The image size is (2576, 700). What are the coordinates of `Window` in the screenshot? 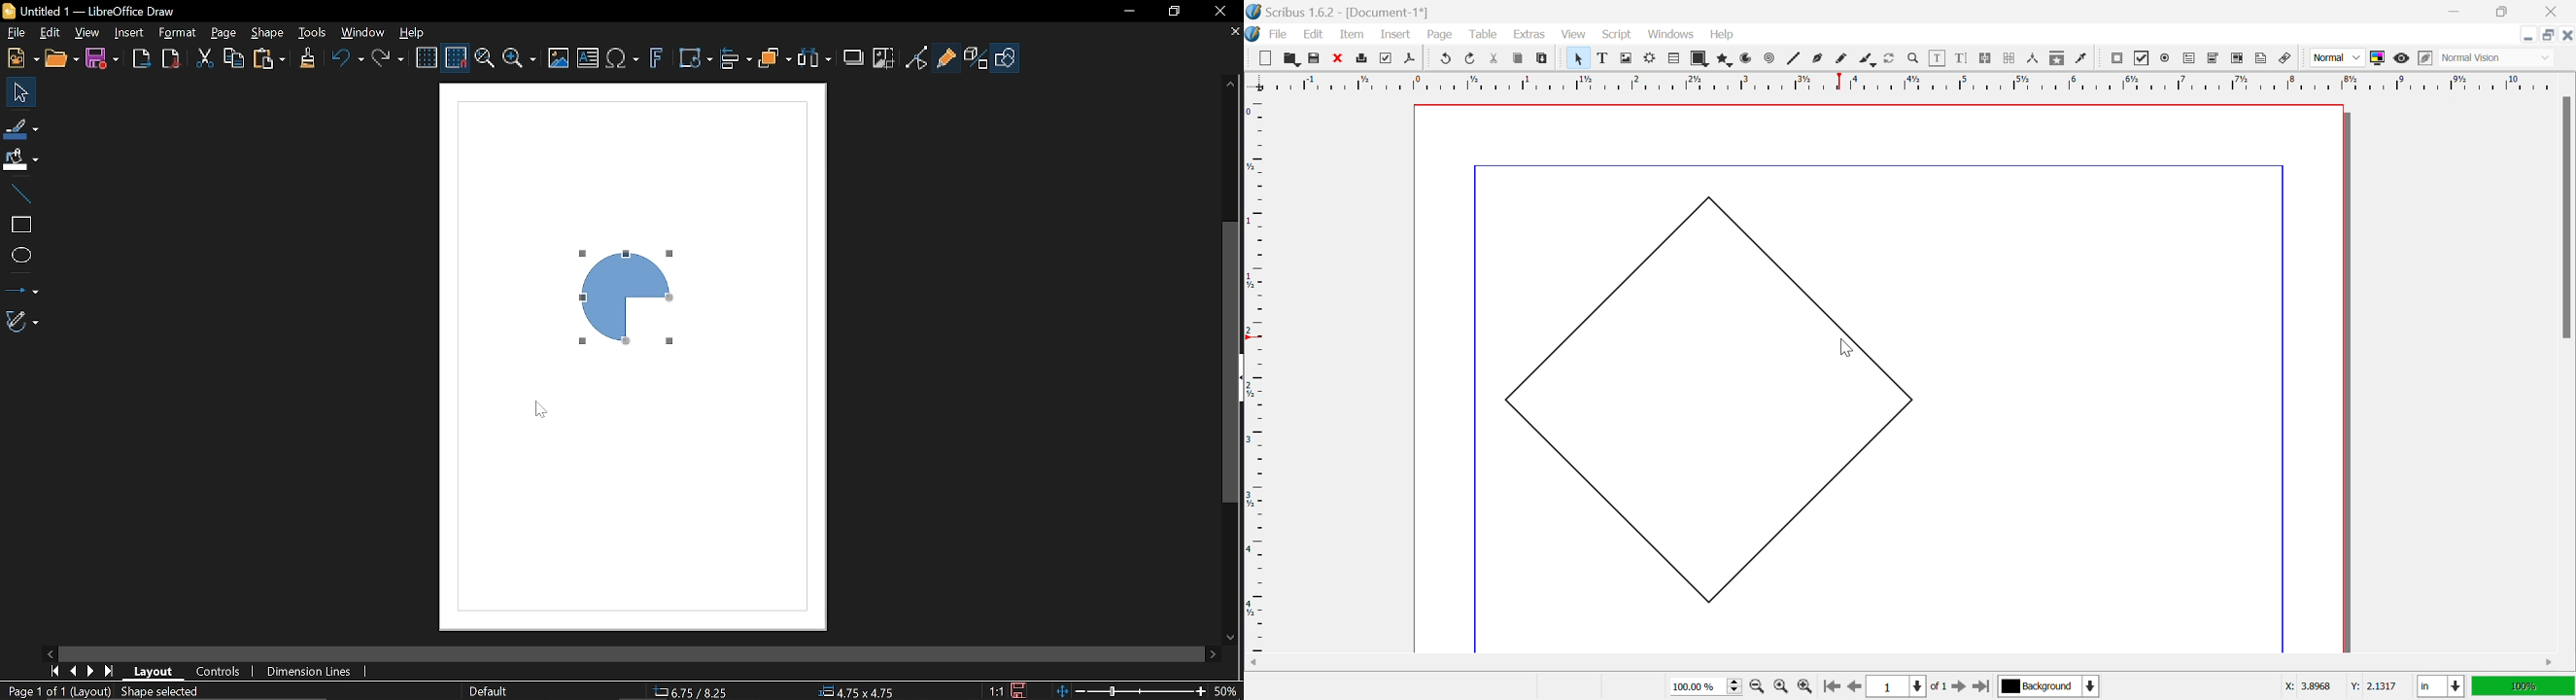 It's located at (363, 32).